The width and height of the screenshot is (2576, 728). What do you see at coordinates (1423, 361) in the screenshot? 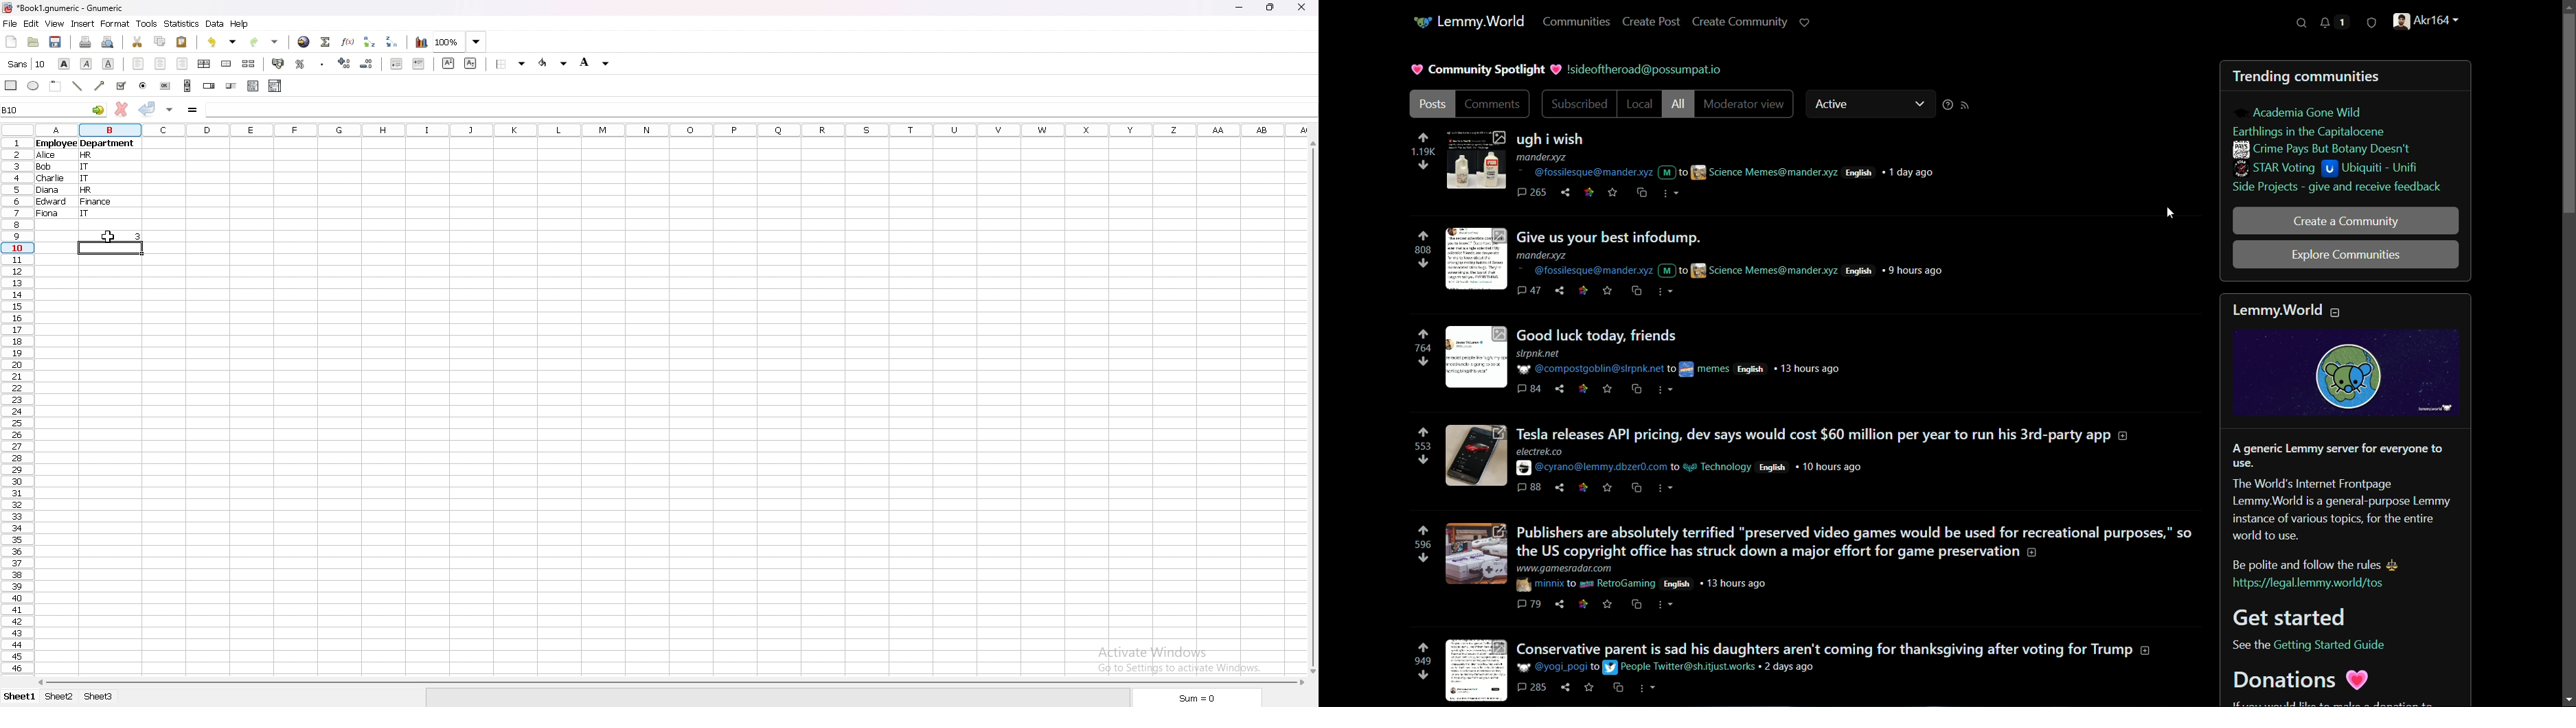
I see `downvote` at bounding box center [1423, 361].